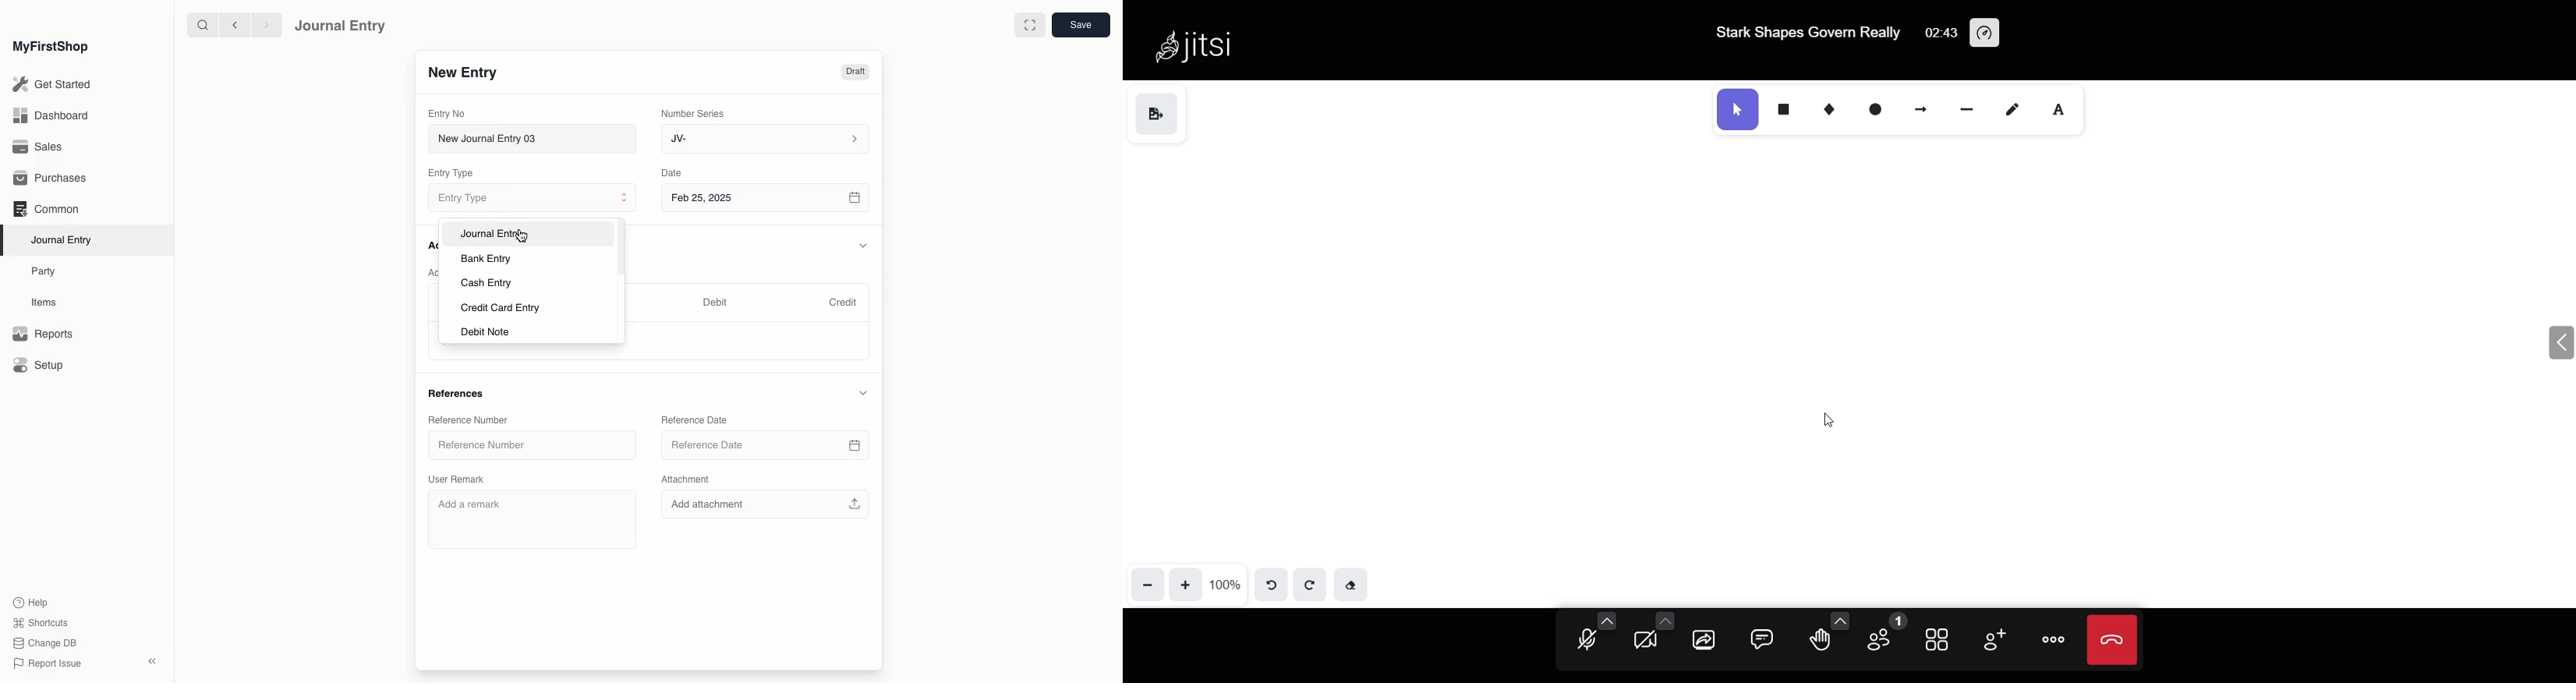 The image size is (2576, 700). Describe the element at coordinates (152, 661) in the screenshot. I see `Collapse` at that location.